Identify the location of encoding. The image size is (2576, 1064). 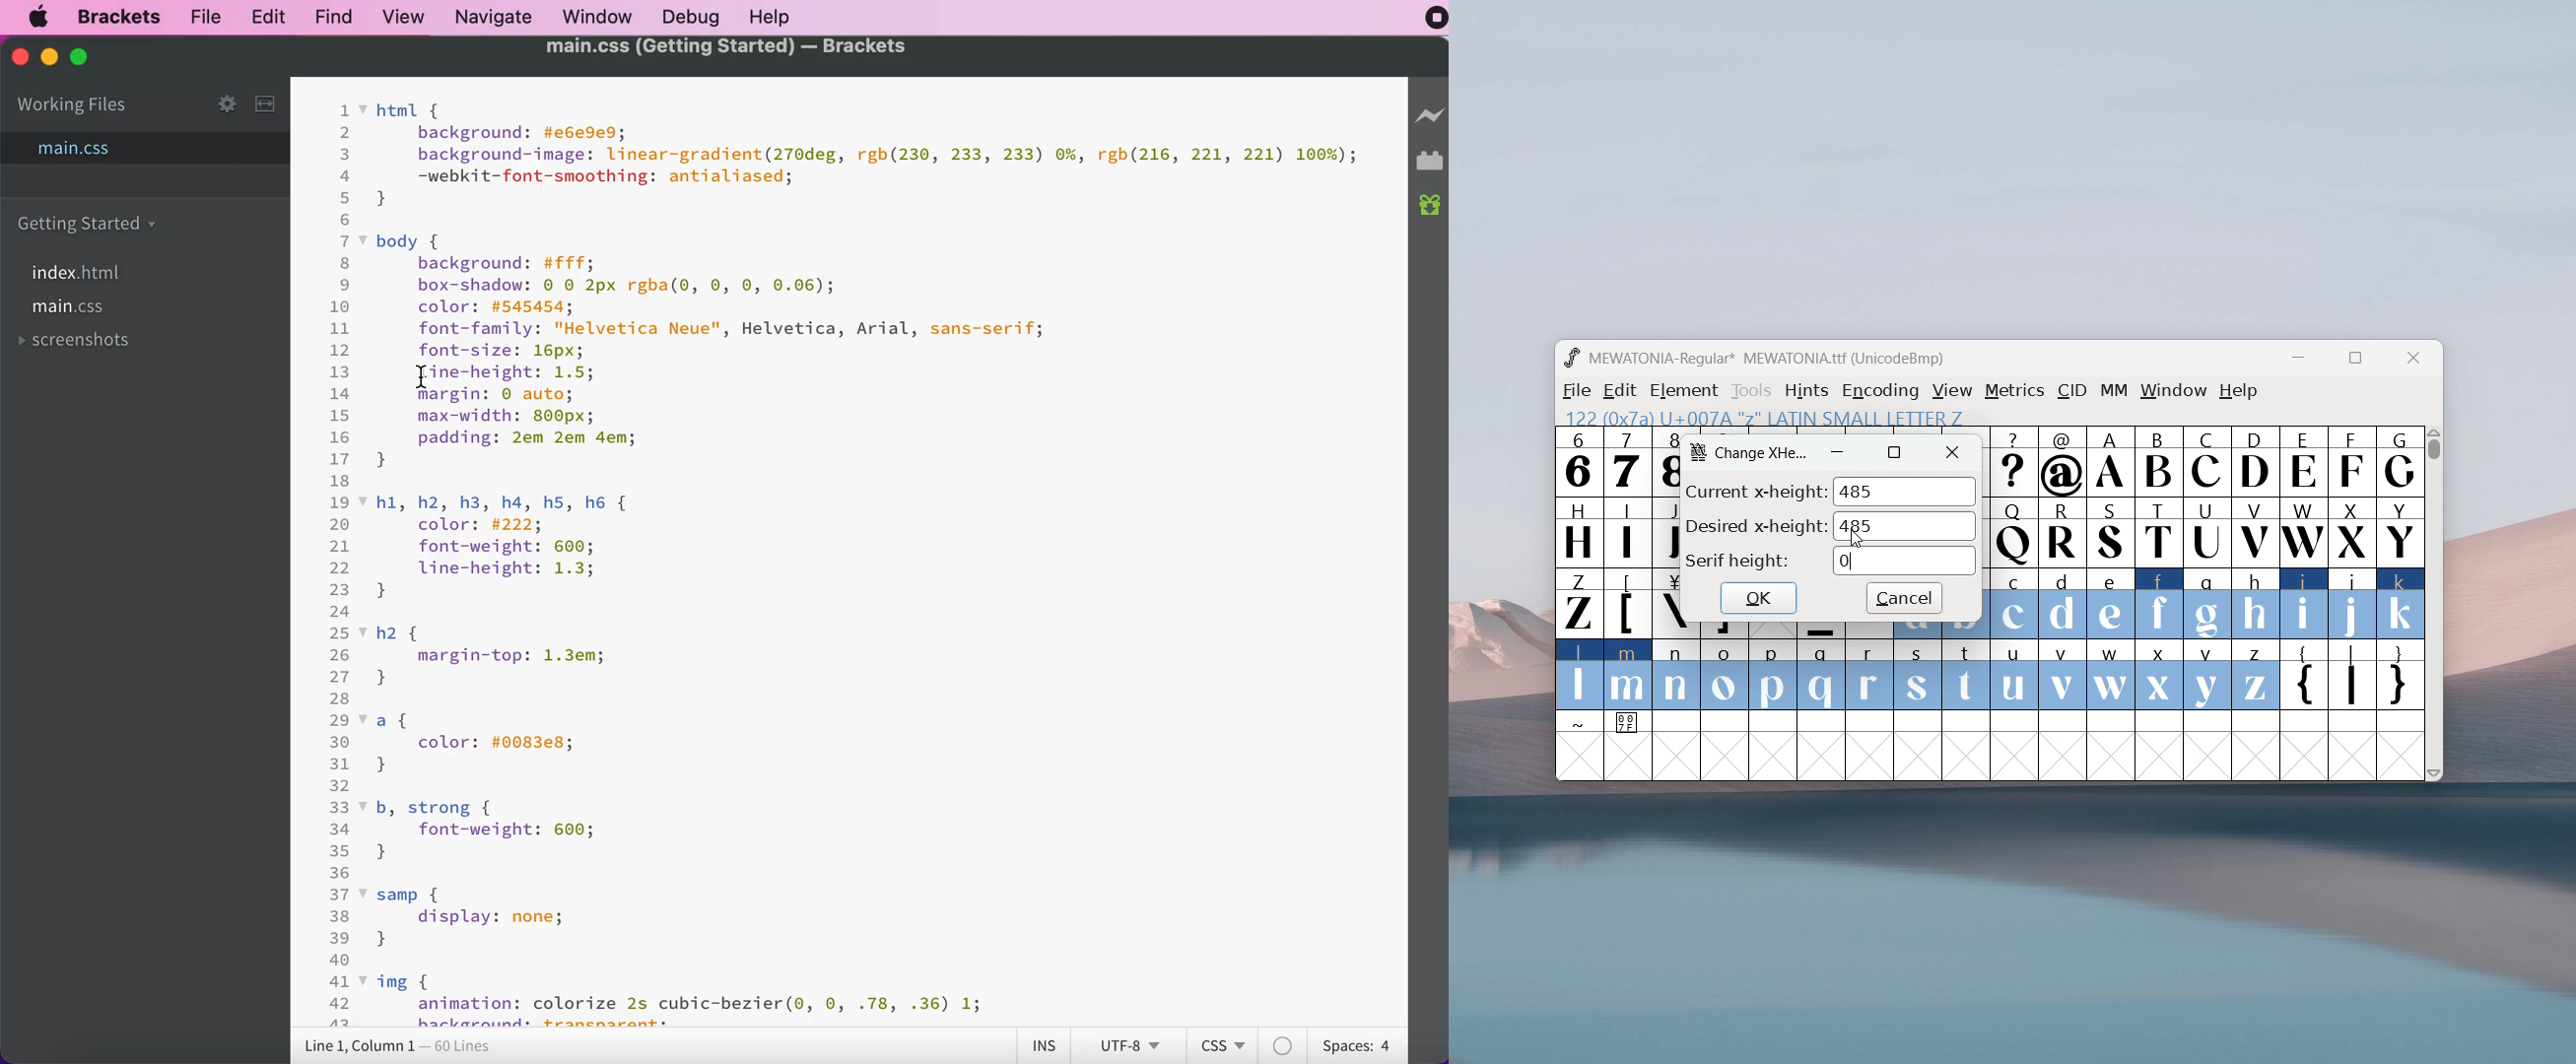
(1880, 389).